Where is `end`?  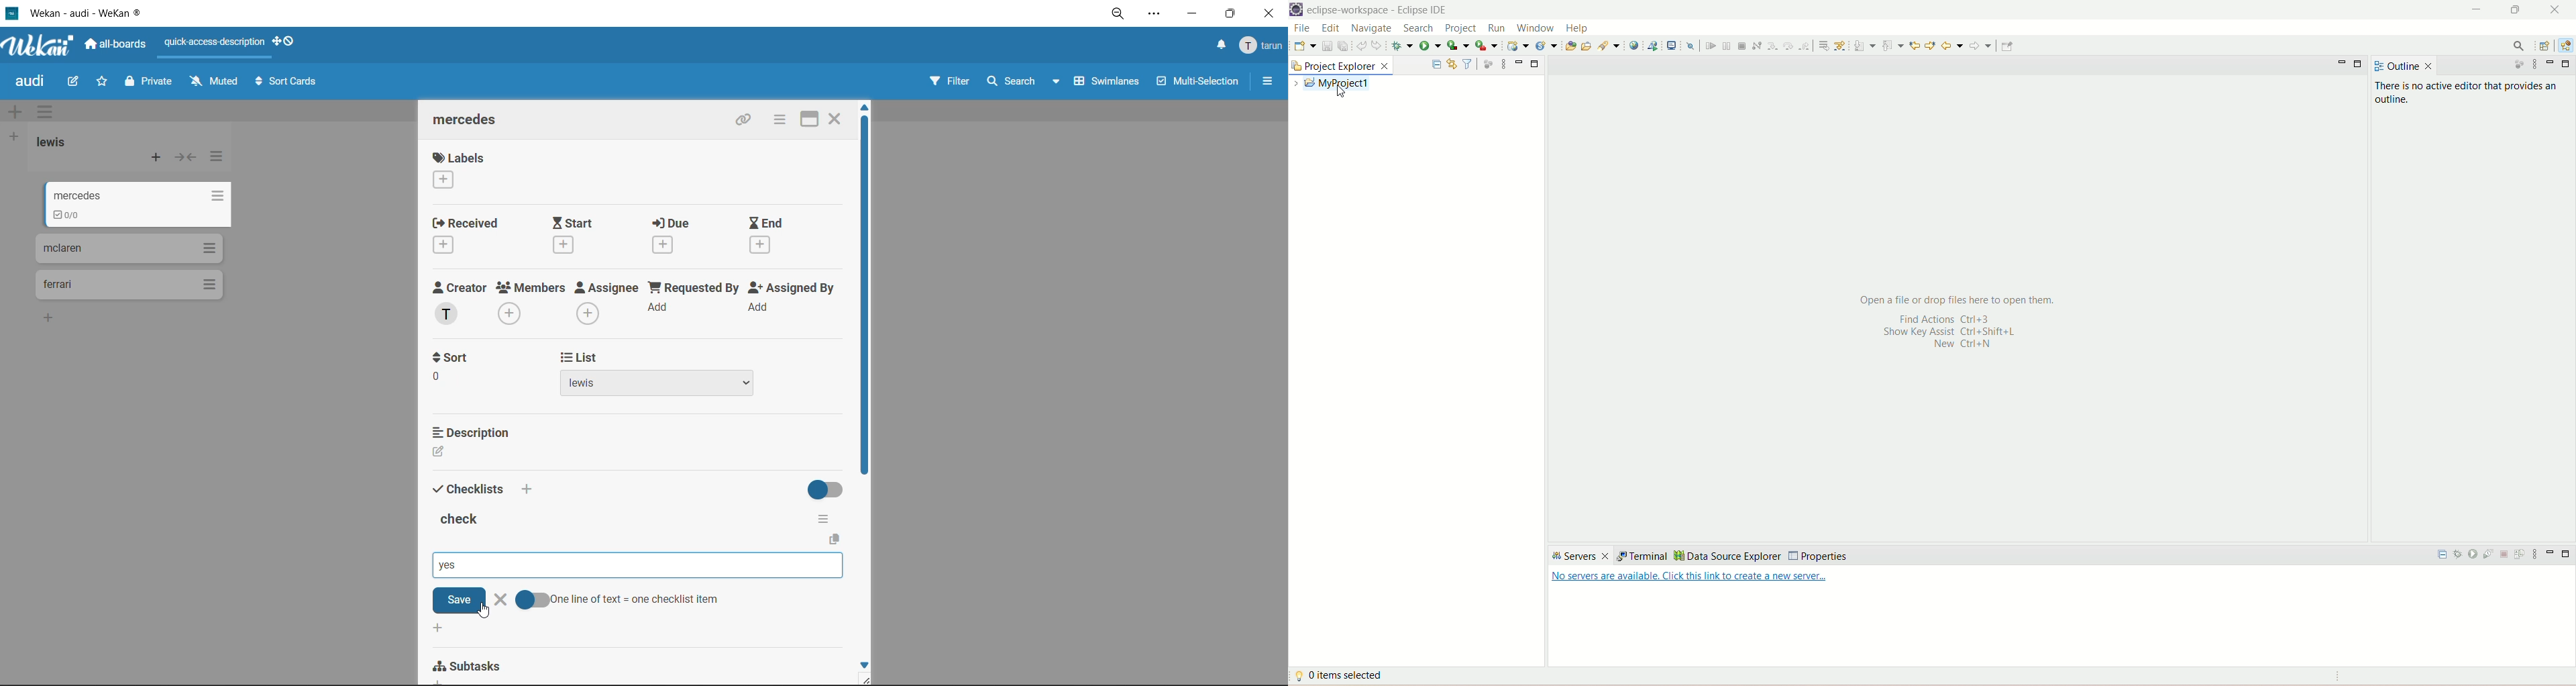 end is located at coordinates (768, 236).